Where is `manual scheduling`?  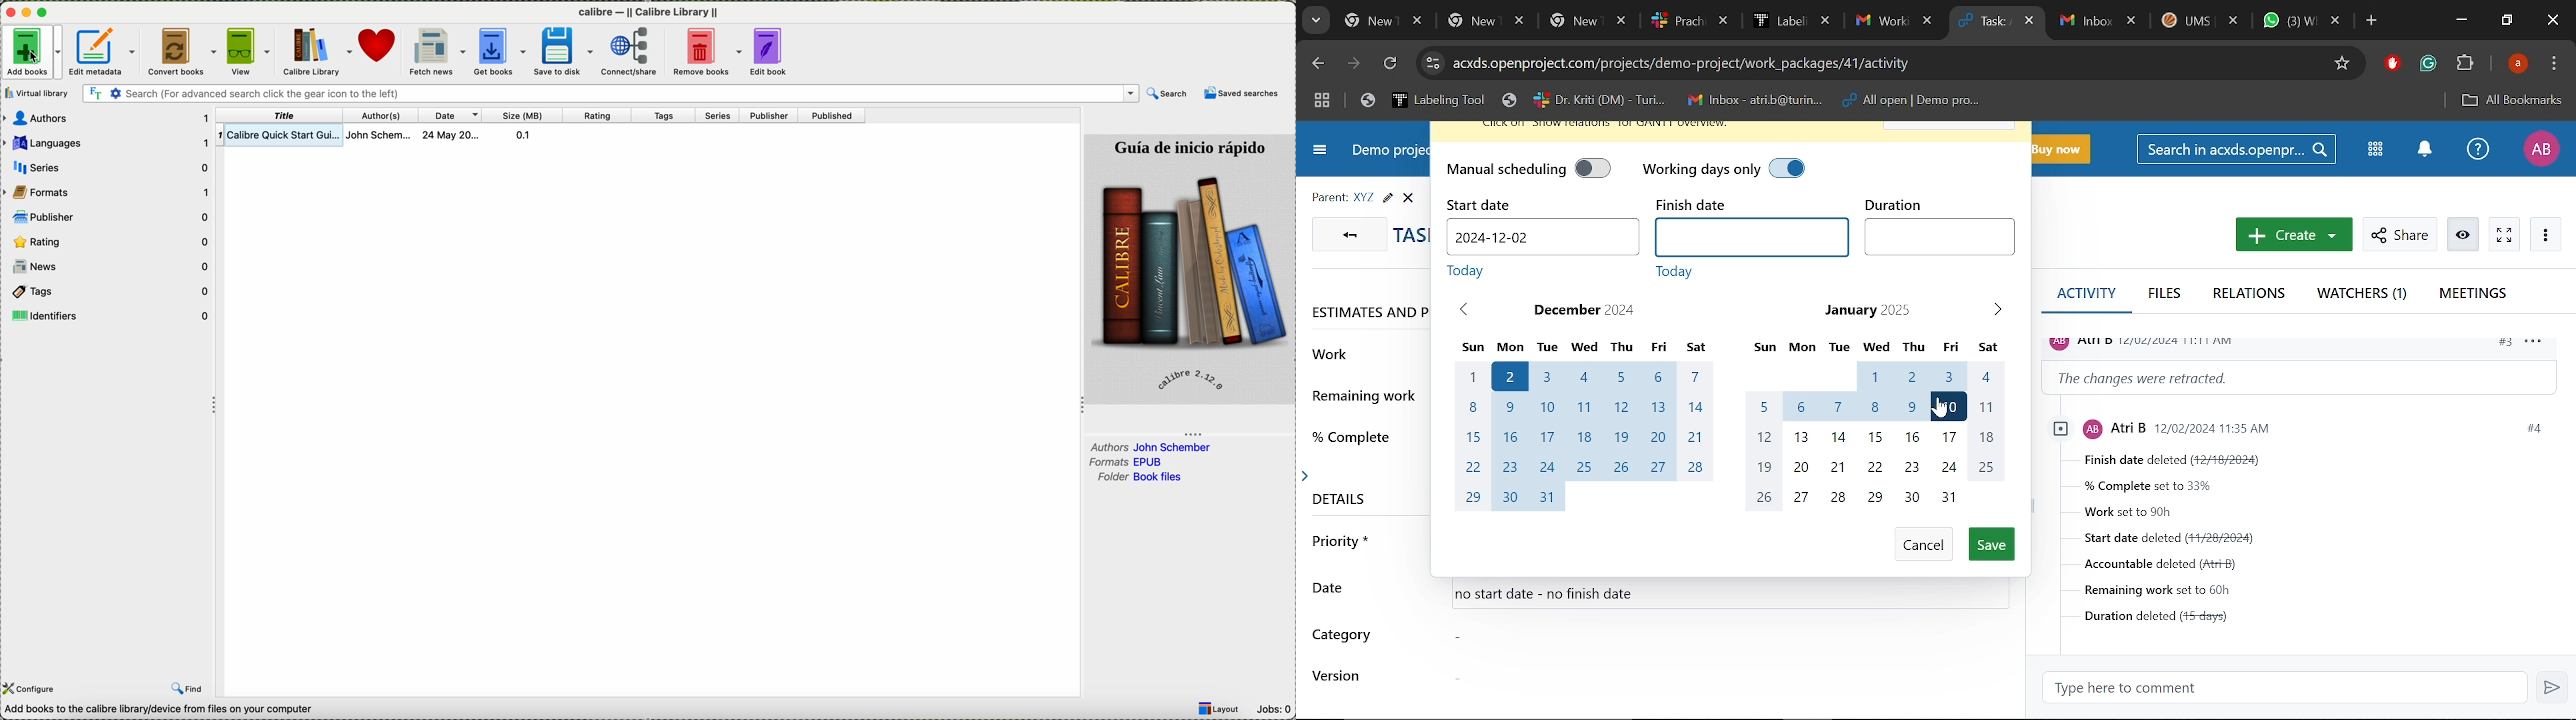
manual scheduling is located at coordinates (1505, 167).